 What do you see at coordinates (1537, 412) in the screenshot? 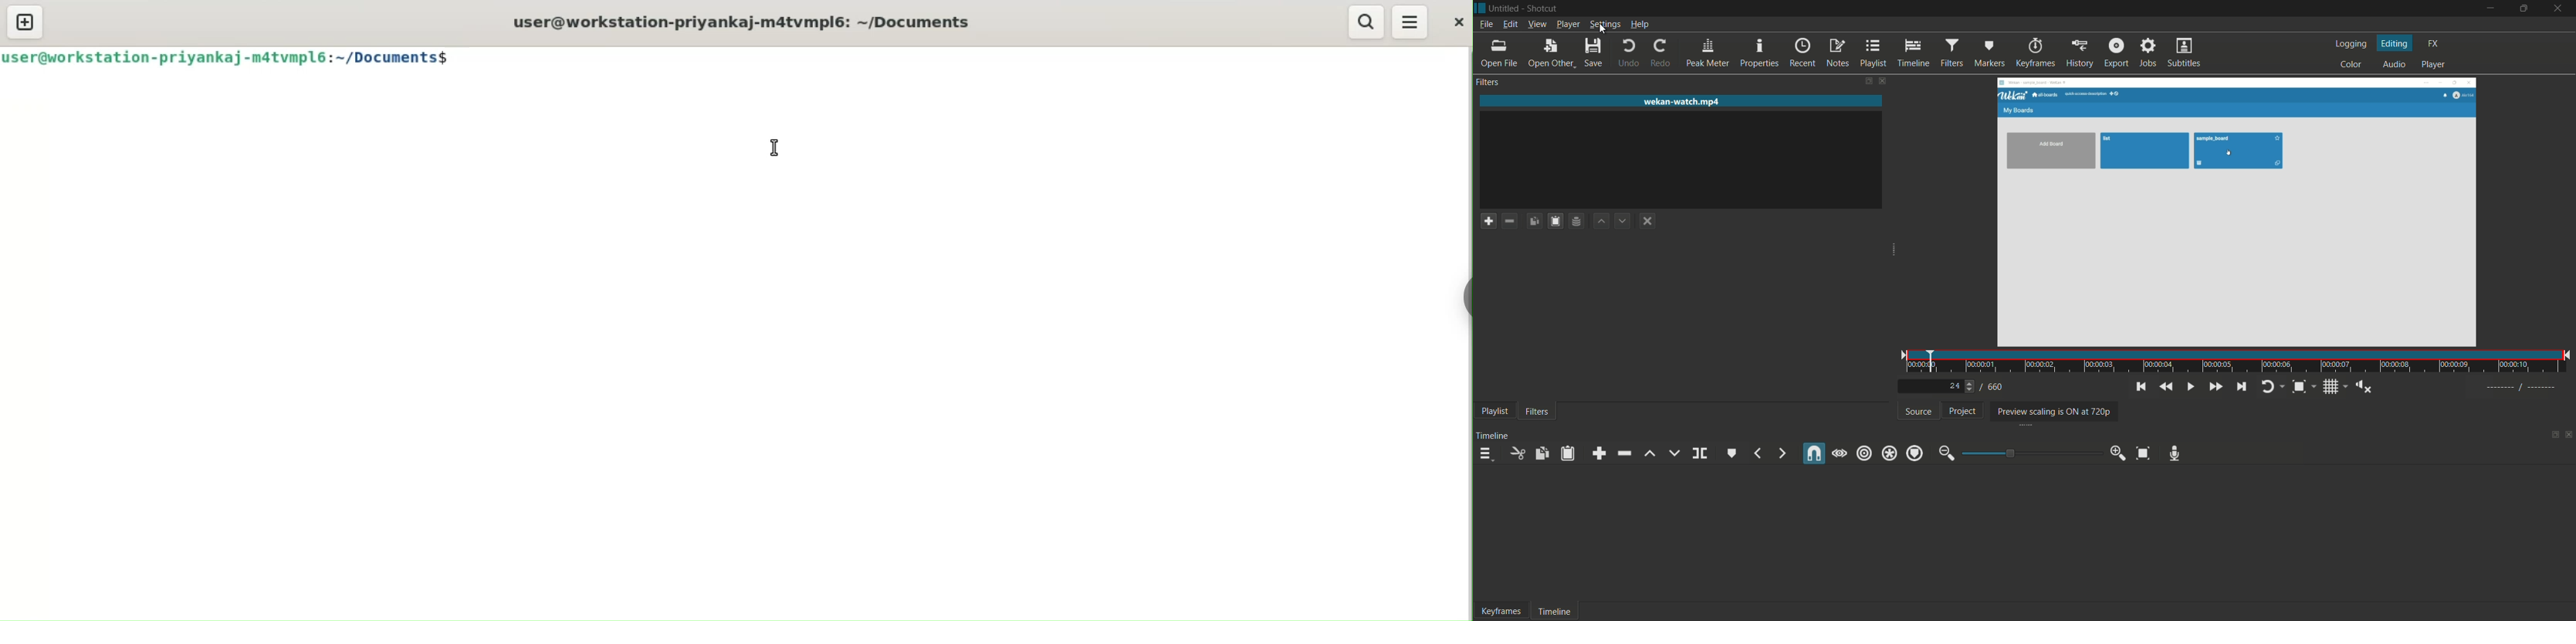
I see `filters` at bounding box center [1537, 412].